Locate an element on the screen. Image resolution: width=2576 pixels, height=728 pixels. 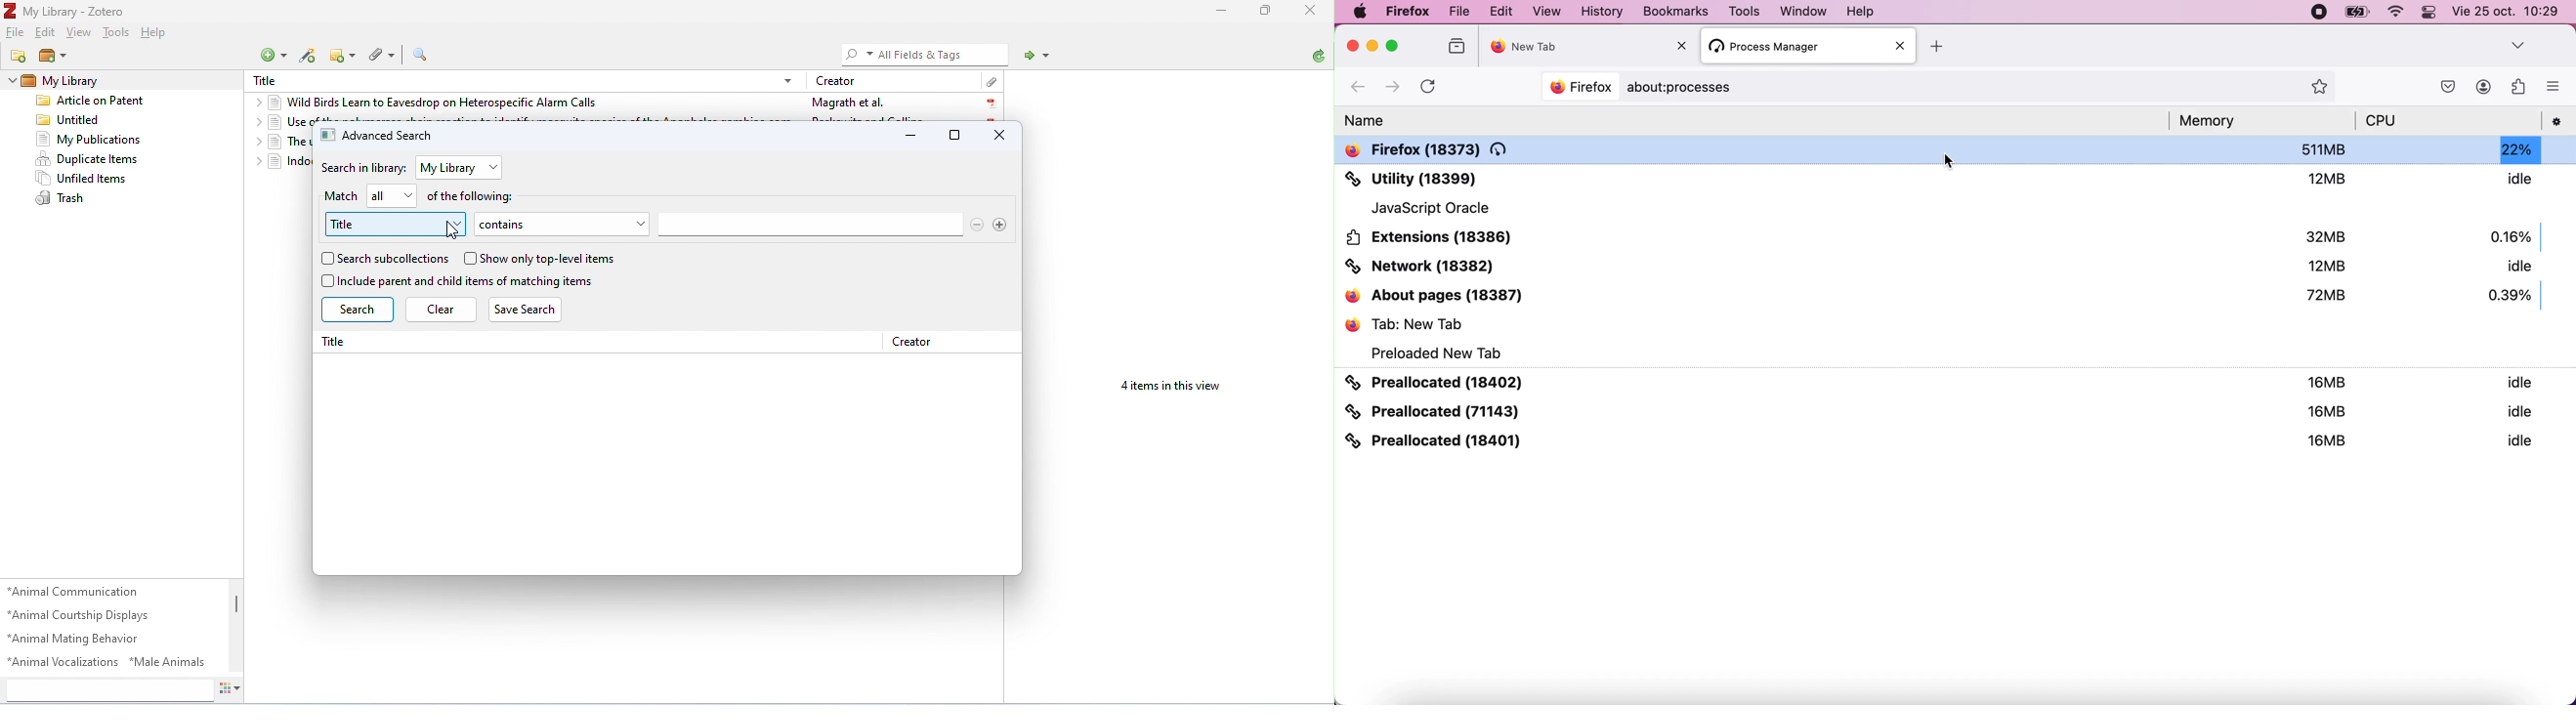
minimize is located at coordinates (913, 136).